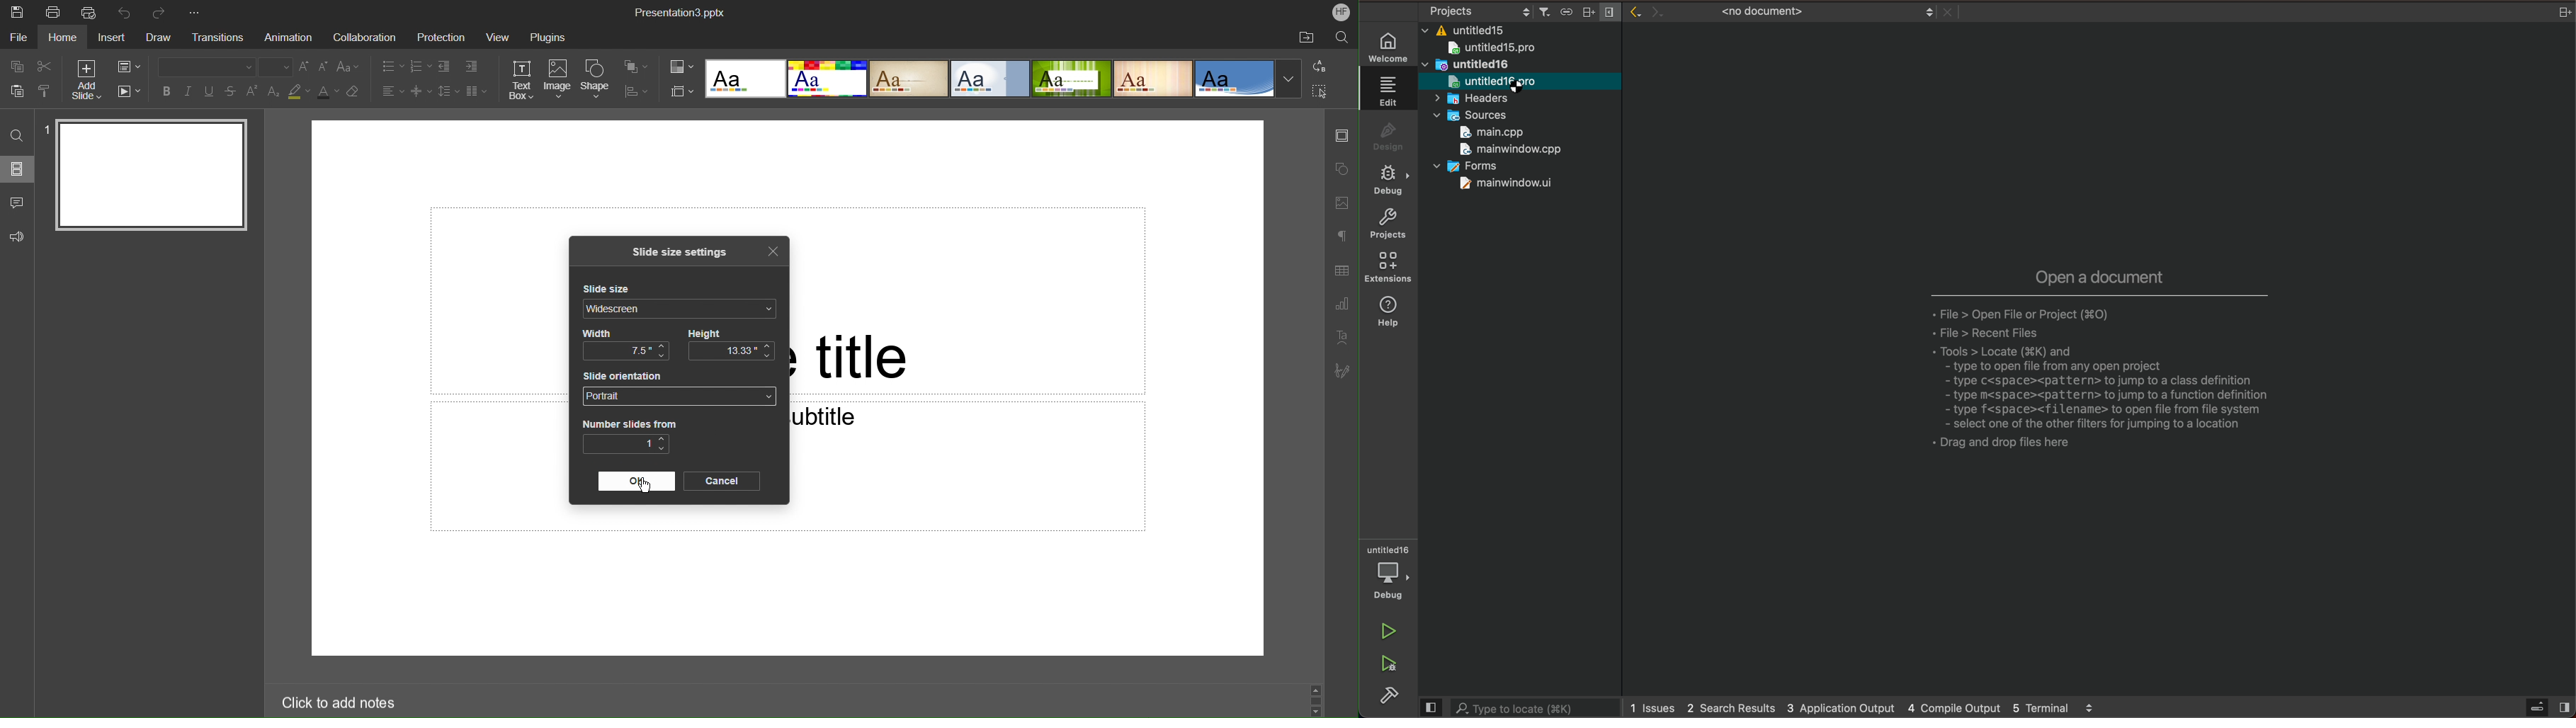 This screenshot has width=2576, height=728. What do you see at coordinates (1517, 708) in the screenshot?
I see `search` at bounding box center [1517, 708].